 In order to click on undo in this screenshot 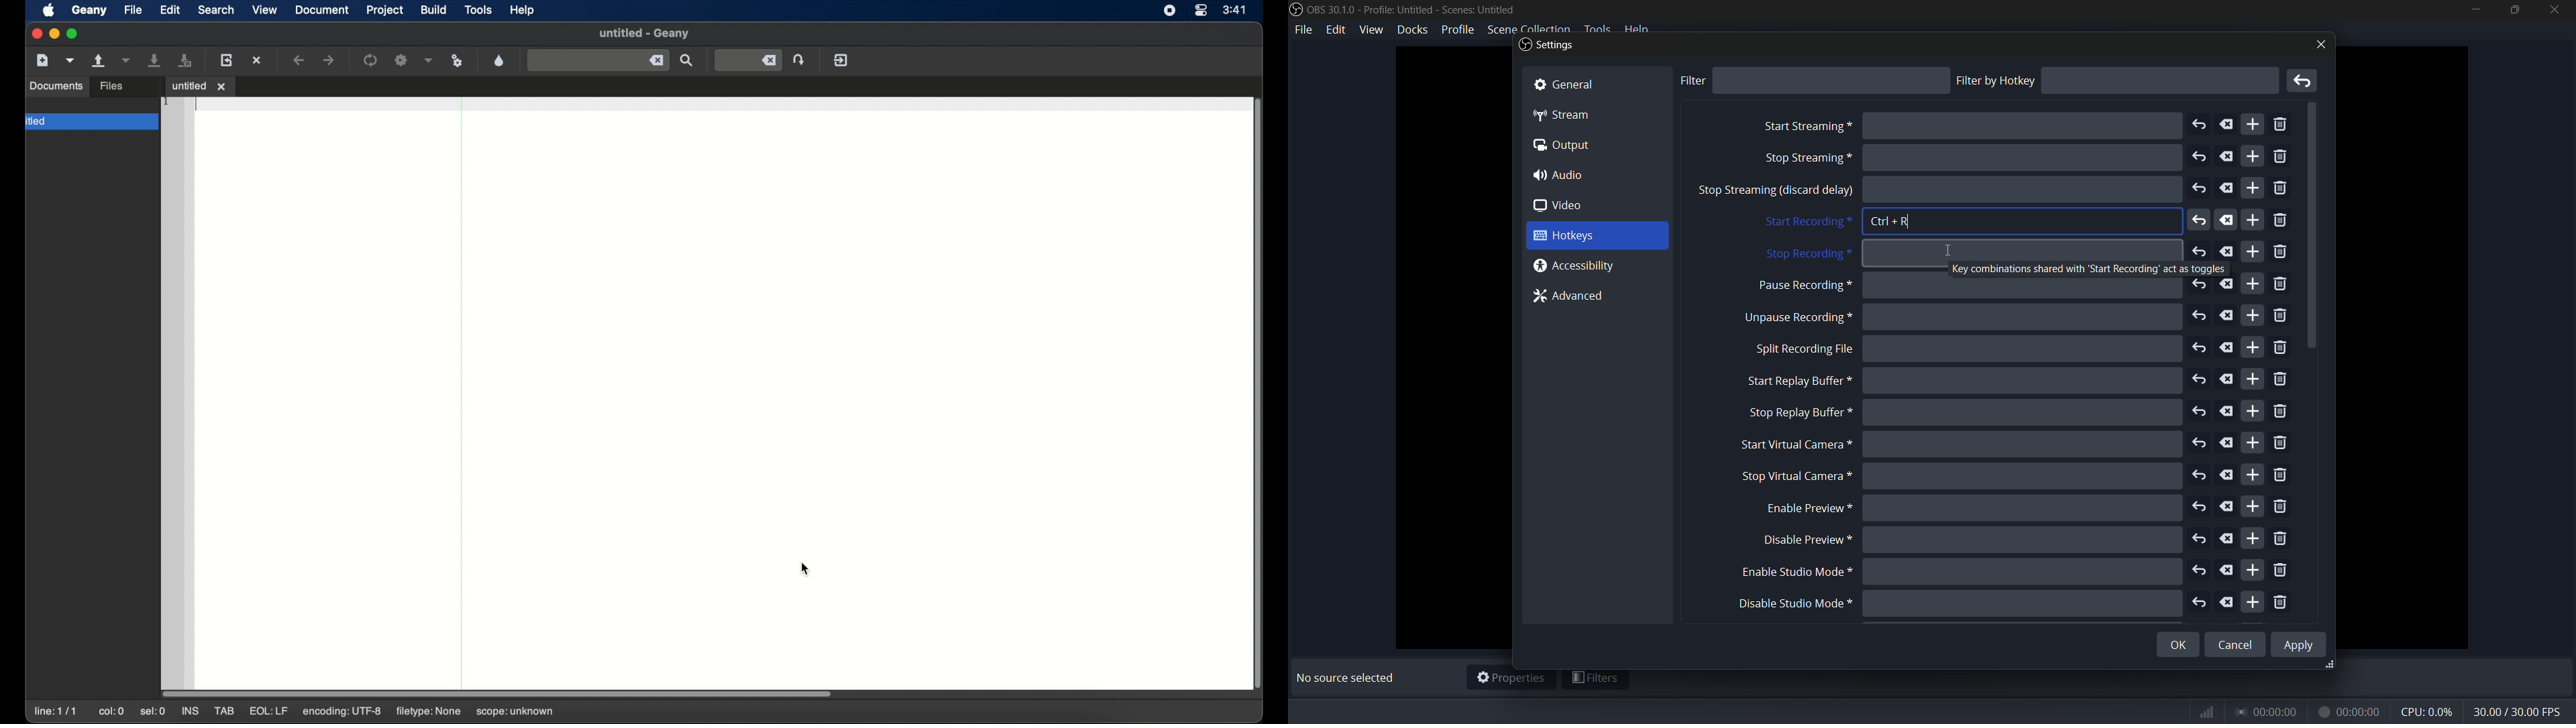, I will do `click(2199, 157)`.